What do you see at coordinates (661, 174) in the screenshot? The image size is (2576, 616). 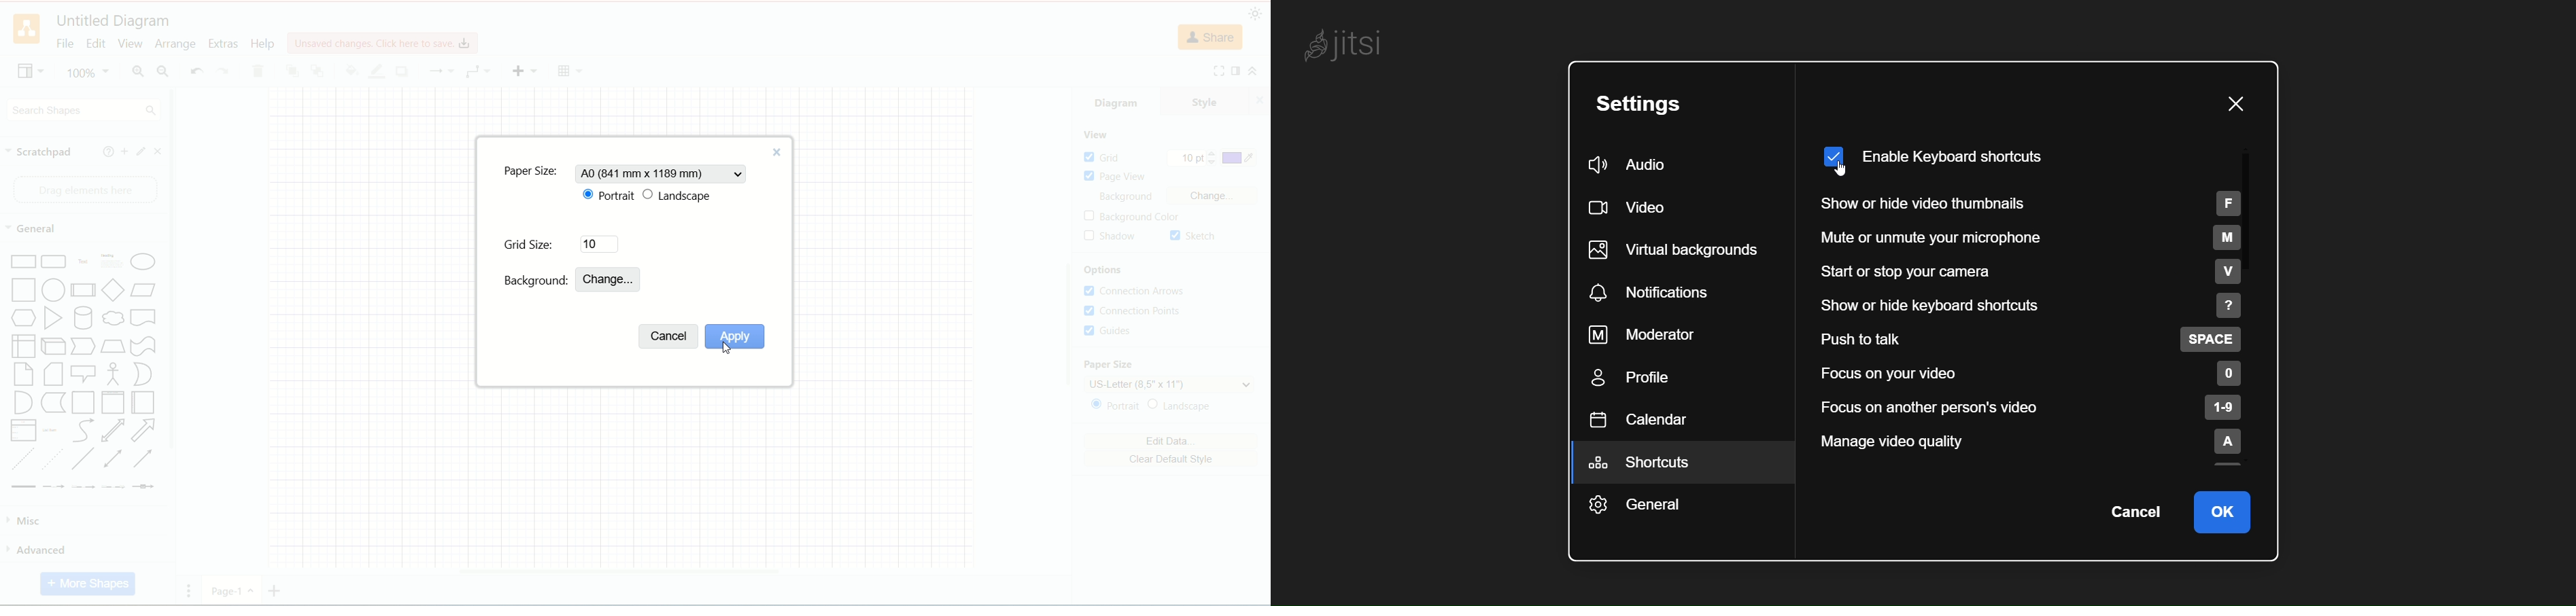 I see `A0 size` at bounding box center [661, 174].